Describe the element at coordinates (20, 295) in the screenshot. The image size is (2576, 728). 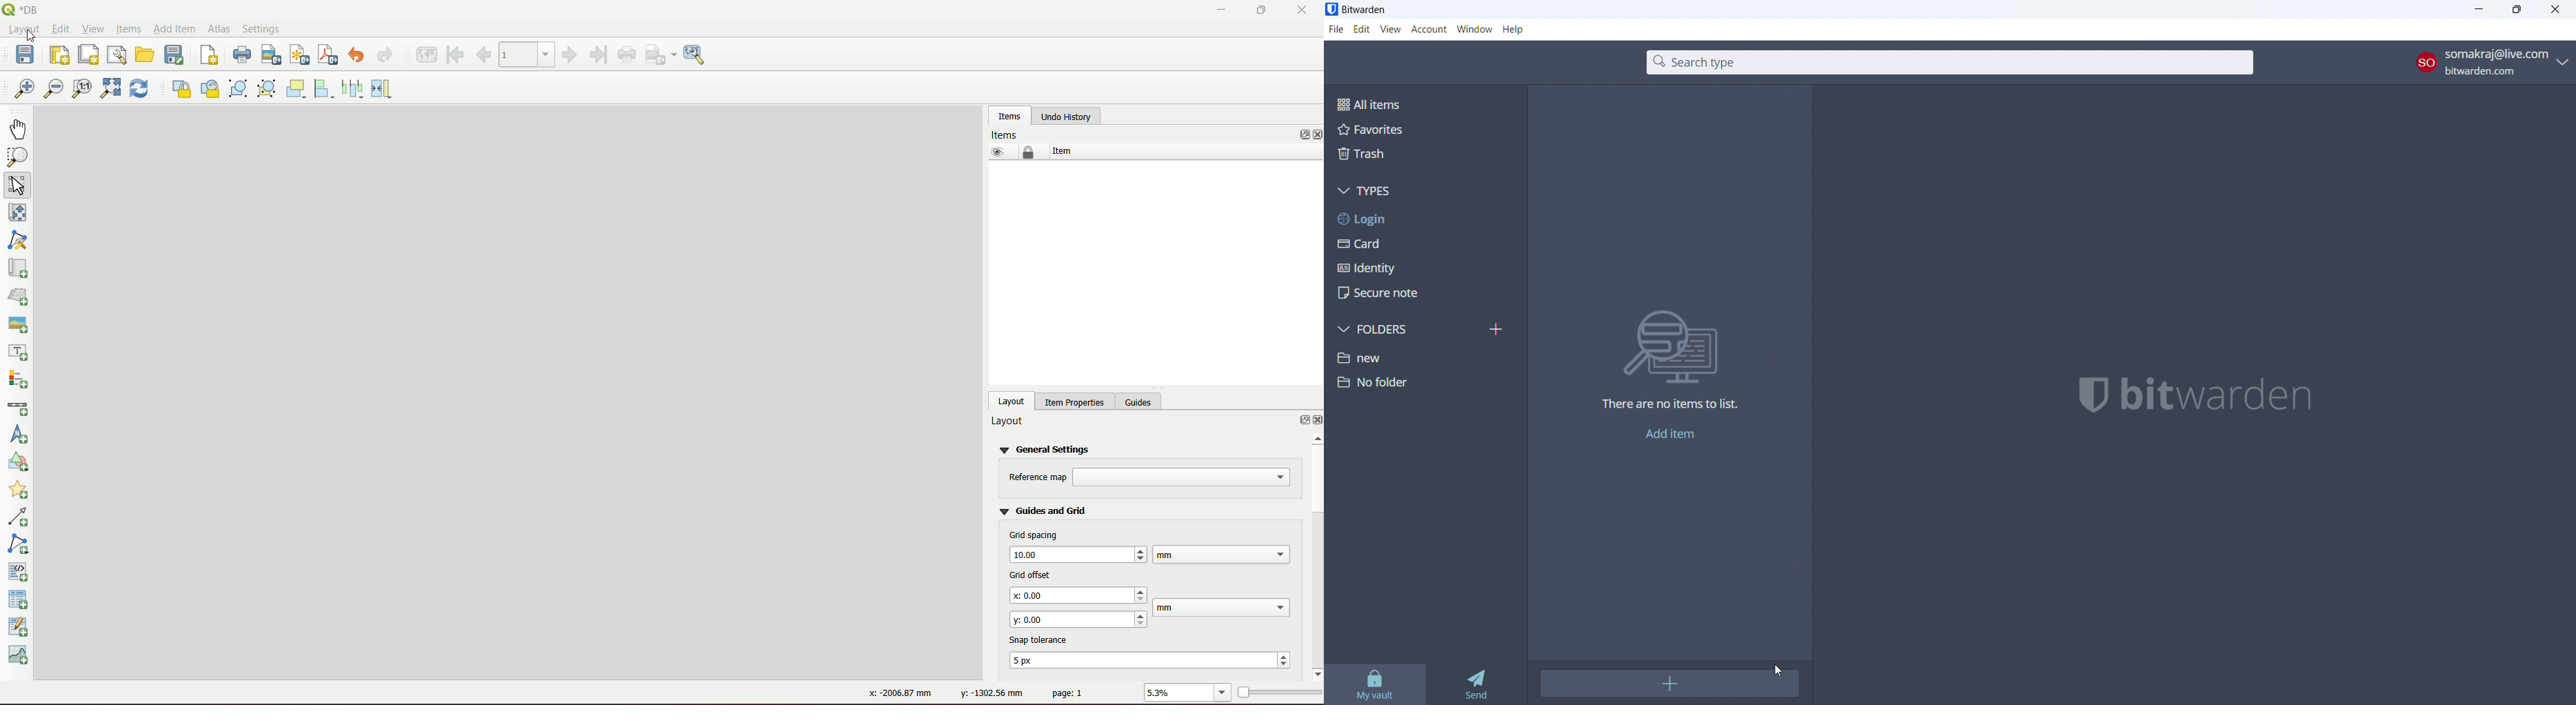
I see `add 3D map` at that location.